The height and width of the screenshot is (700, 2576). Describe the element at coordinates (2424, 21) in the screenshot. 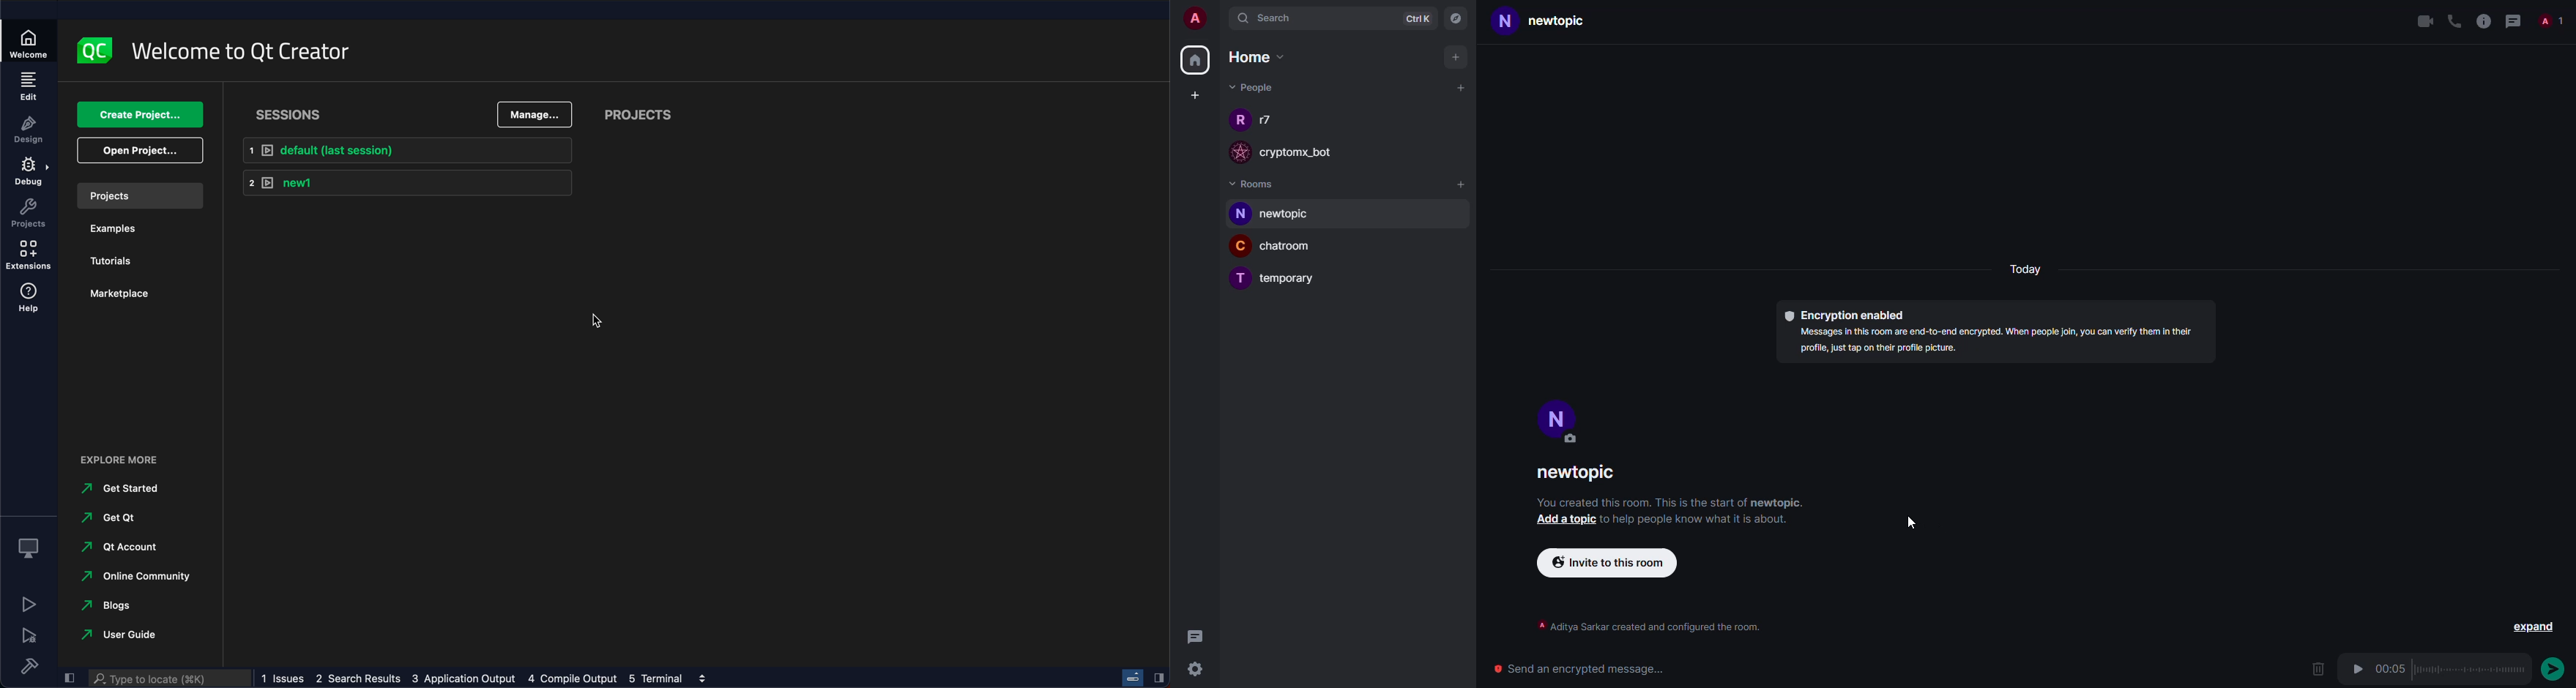

I see `video call` at that location.